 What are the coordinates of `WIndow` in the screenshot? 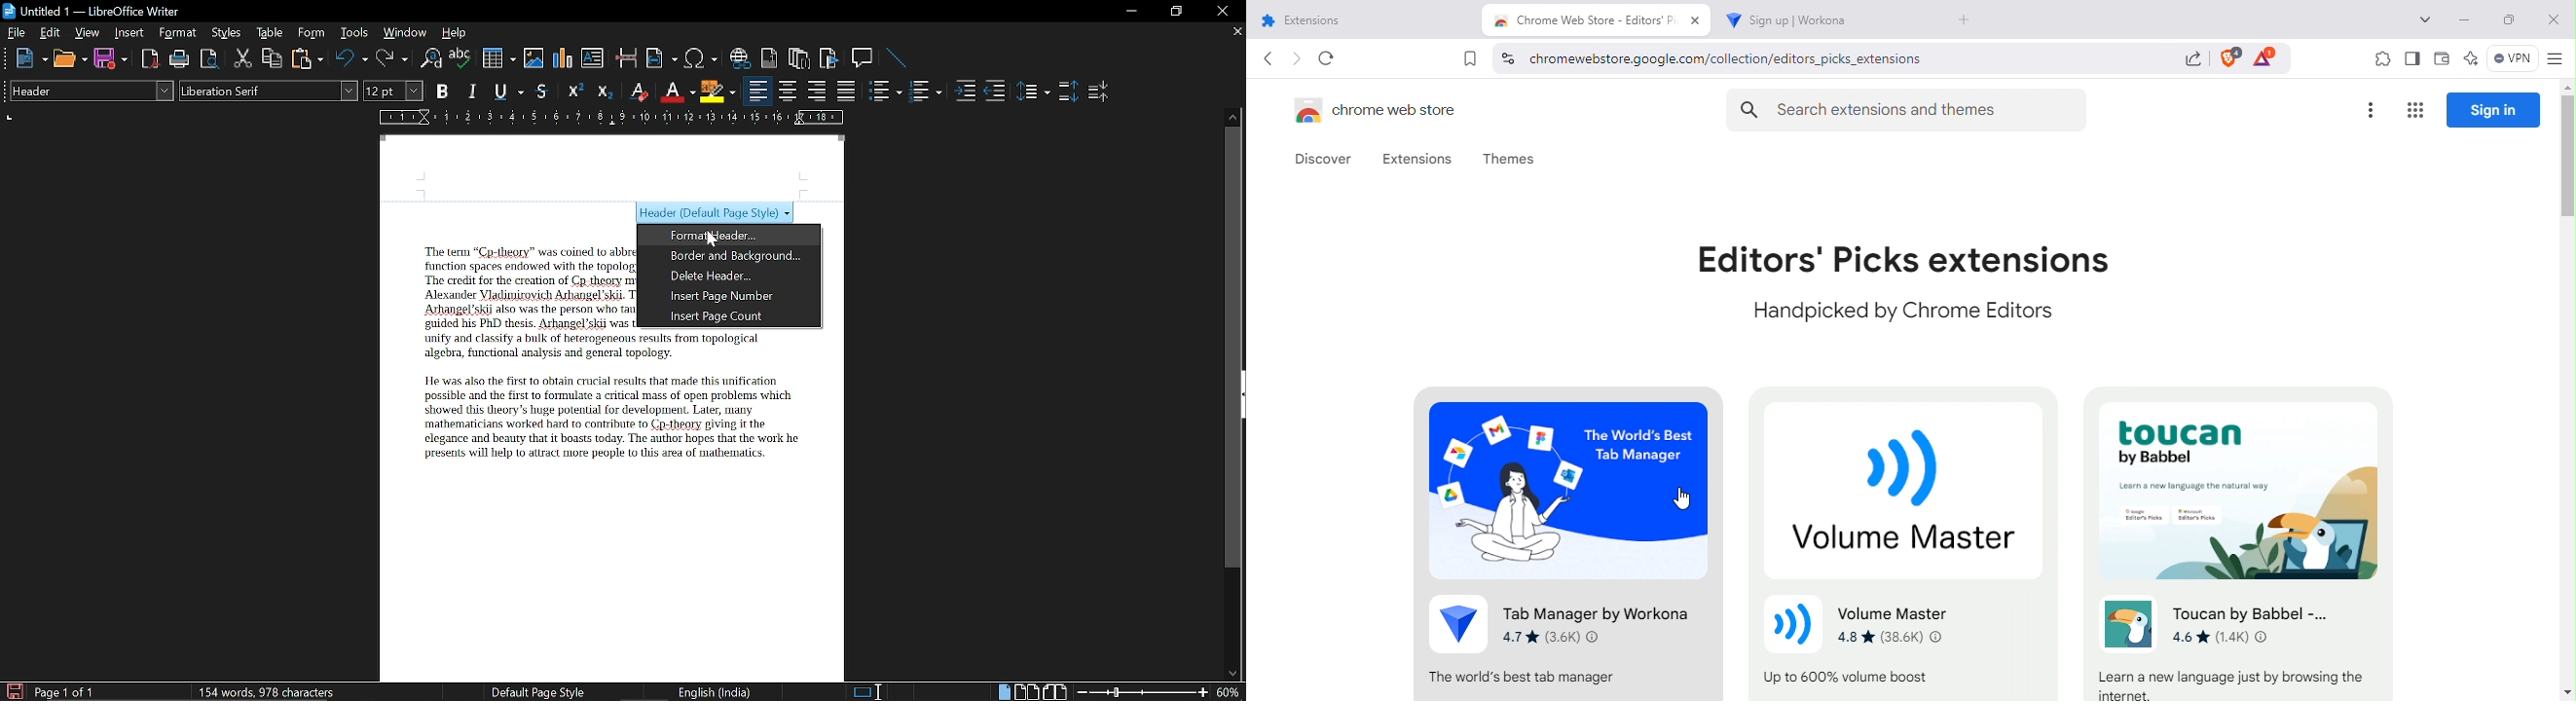 It's located at (406, 32).